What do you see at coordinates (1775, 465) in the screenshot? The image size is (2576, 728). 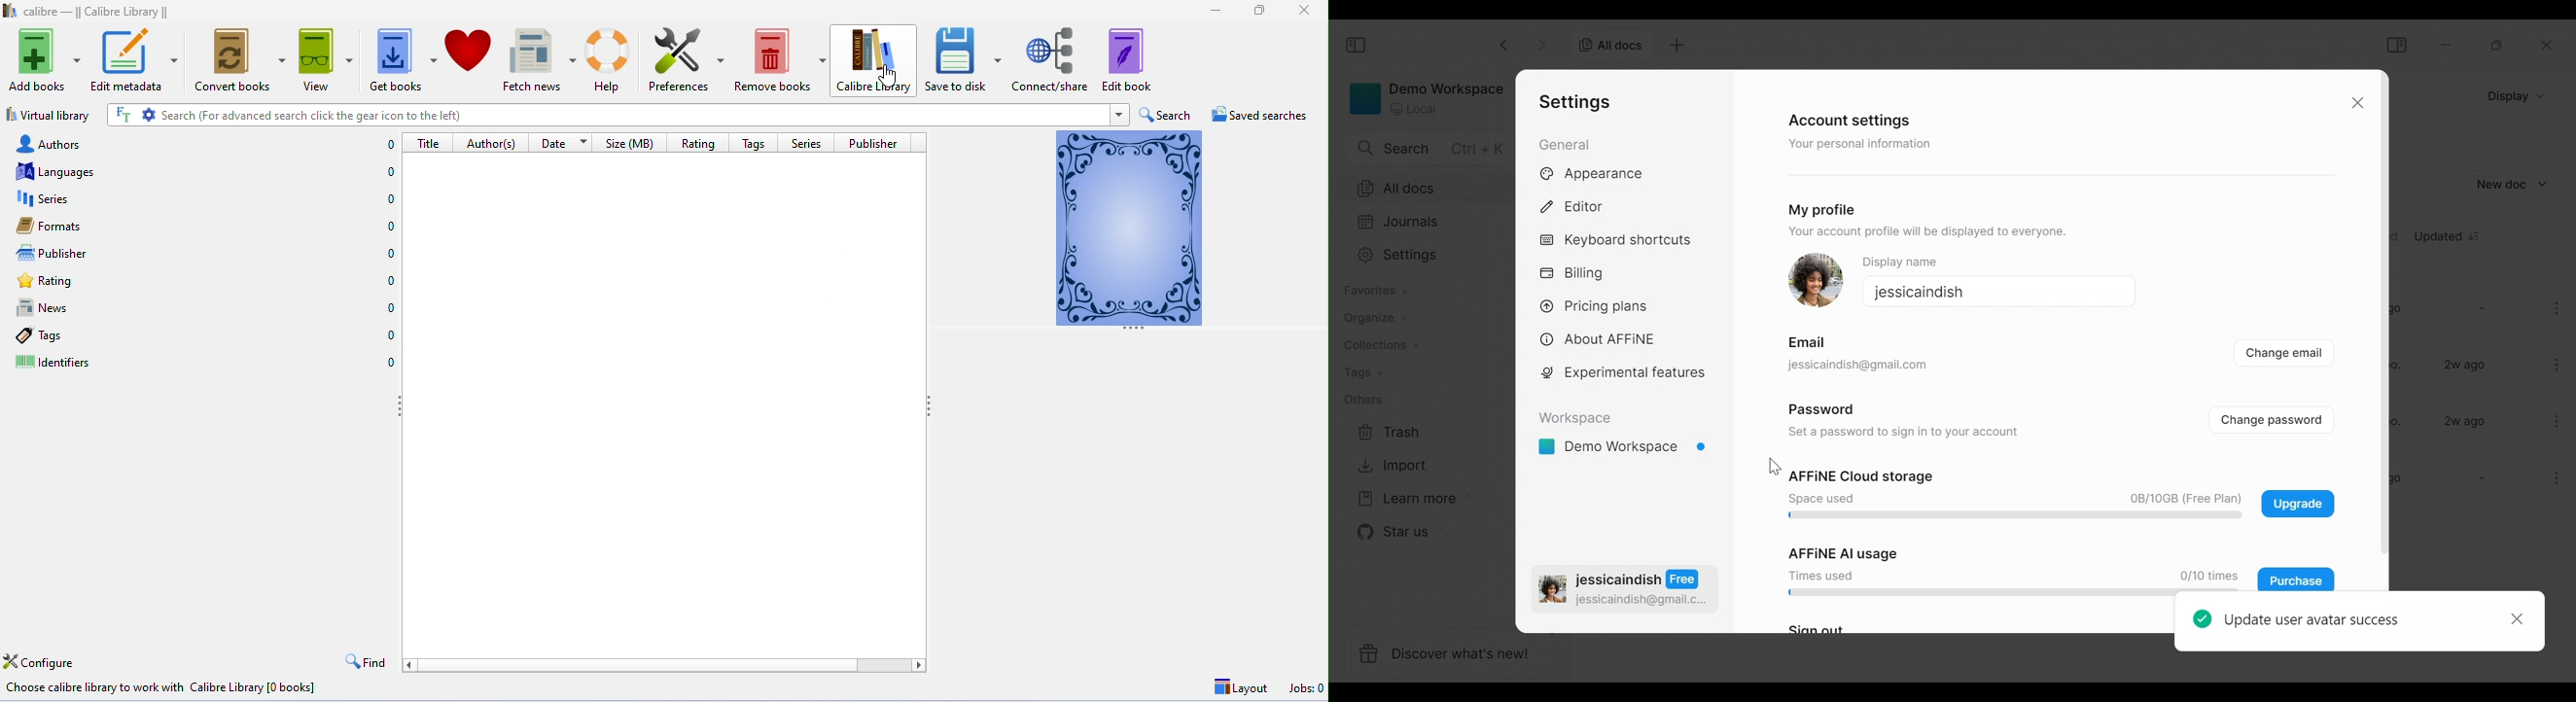 I see `cursor` at bounding box center [1775, 465].